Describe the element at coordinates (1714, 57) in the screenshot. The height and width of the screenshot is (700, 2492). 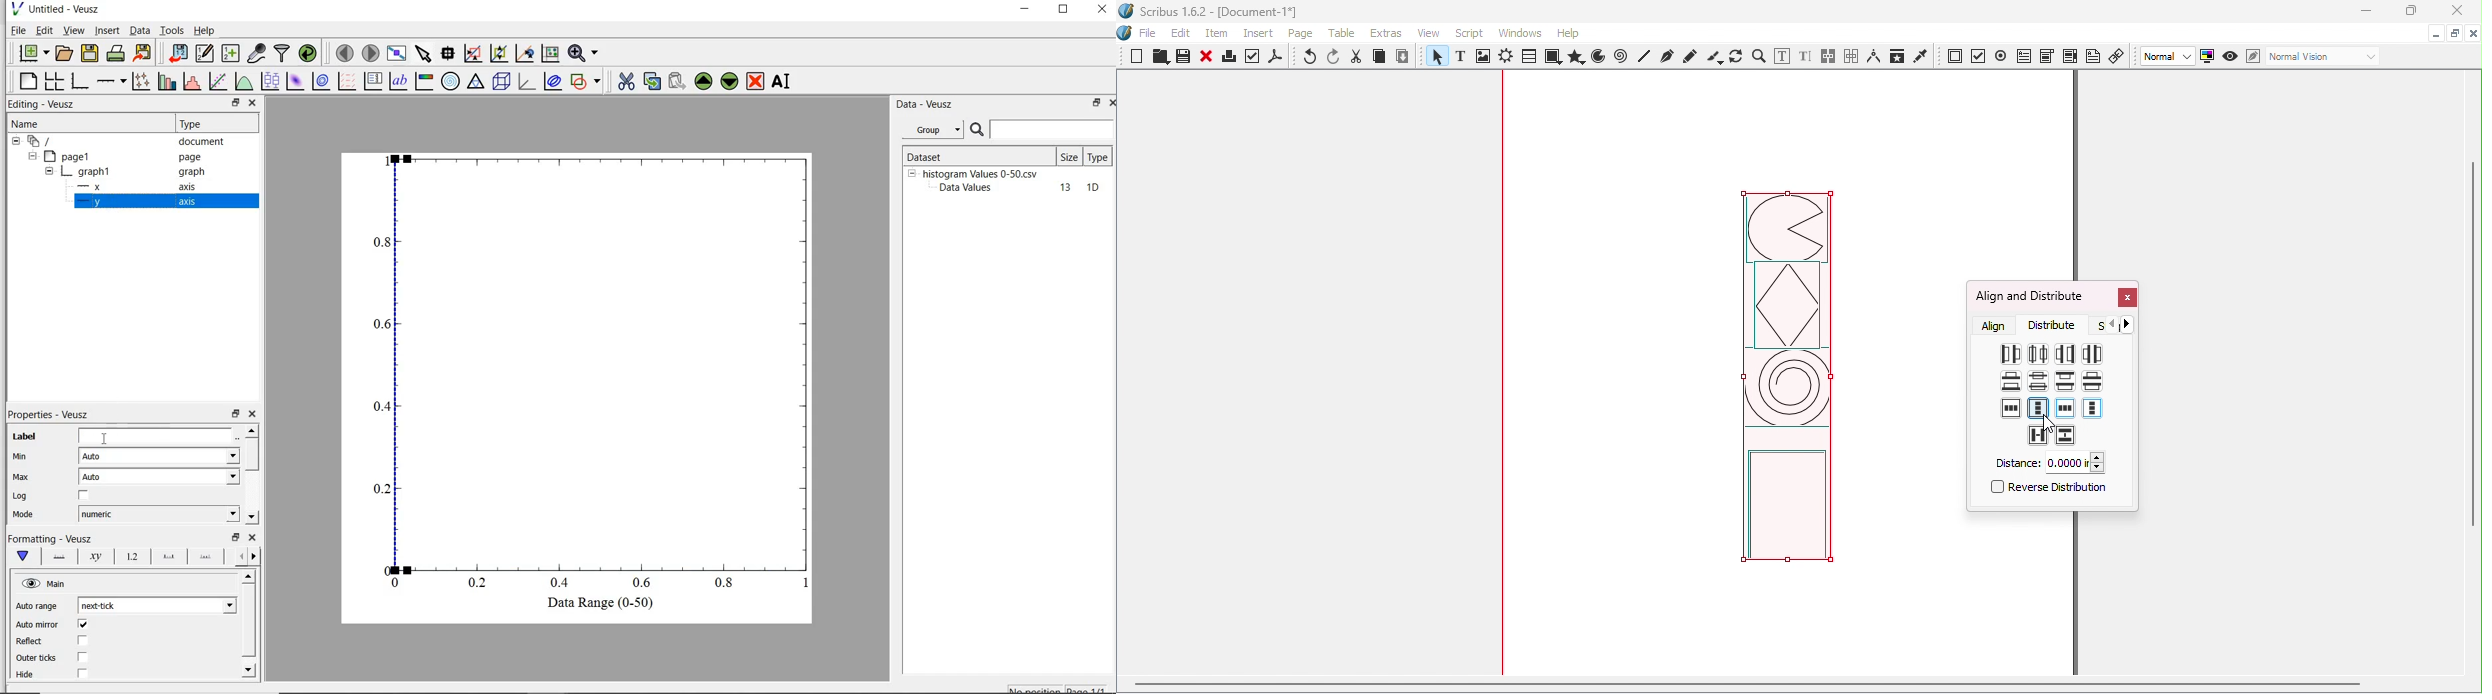
I see `Calligraphic line` at that location.